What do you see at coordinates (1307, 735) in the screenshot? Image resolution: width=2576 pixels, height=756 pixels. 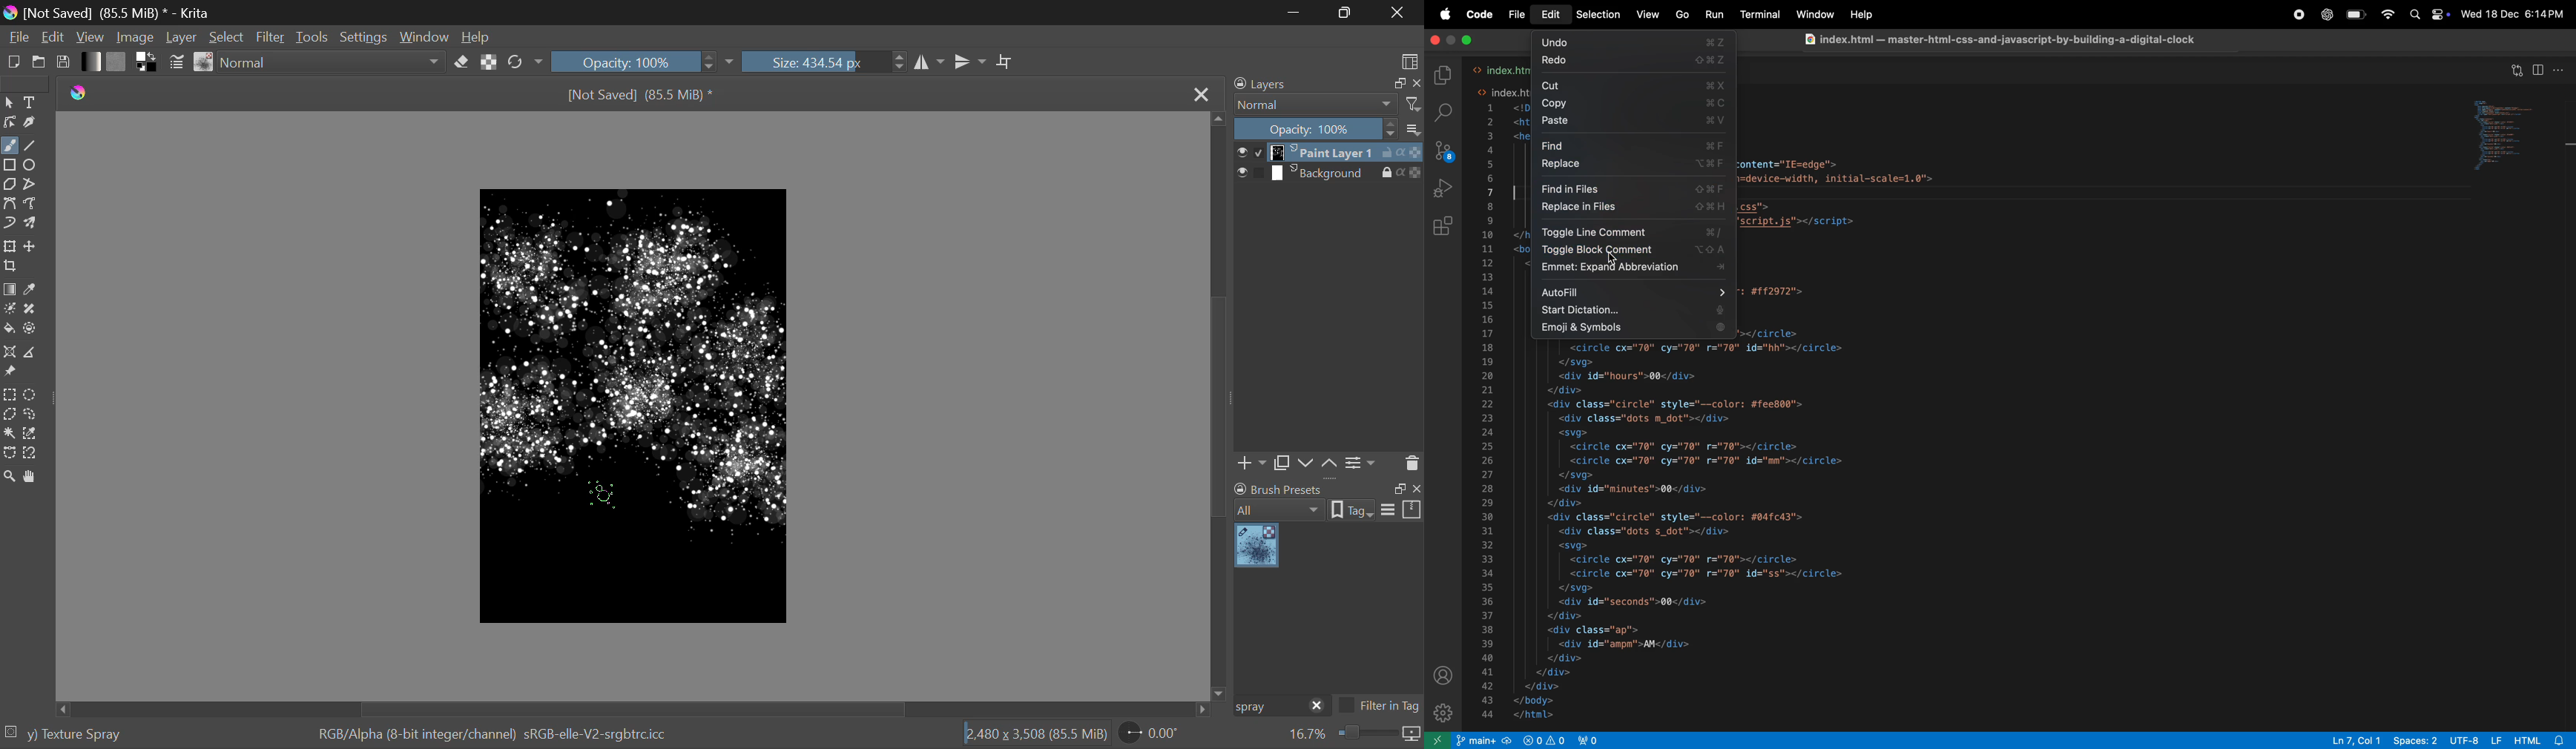 I see `zoom value` at bounding box center [1307, 735].